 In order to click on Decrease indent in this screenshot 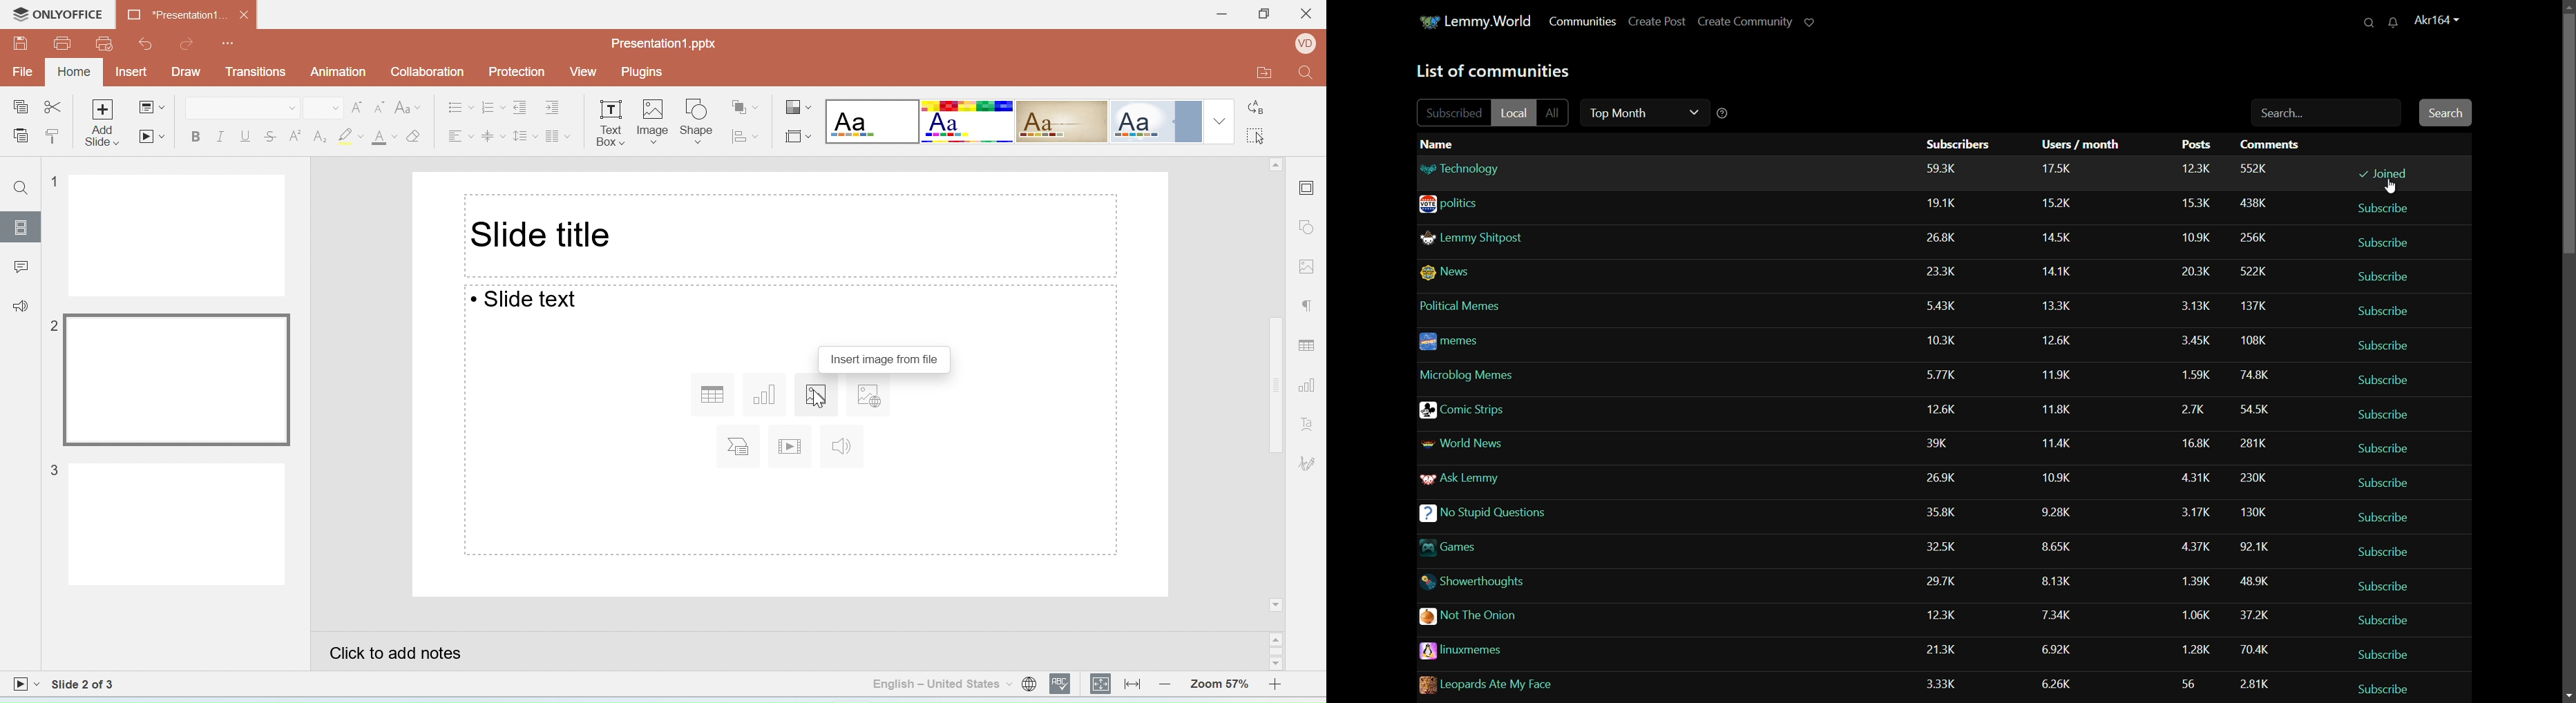, I will do `click(523, 106)`.